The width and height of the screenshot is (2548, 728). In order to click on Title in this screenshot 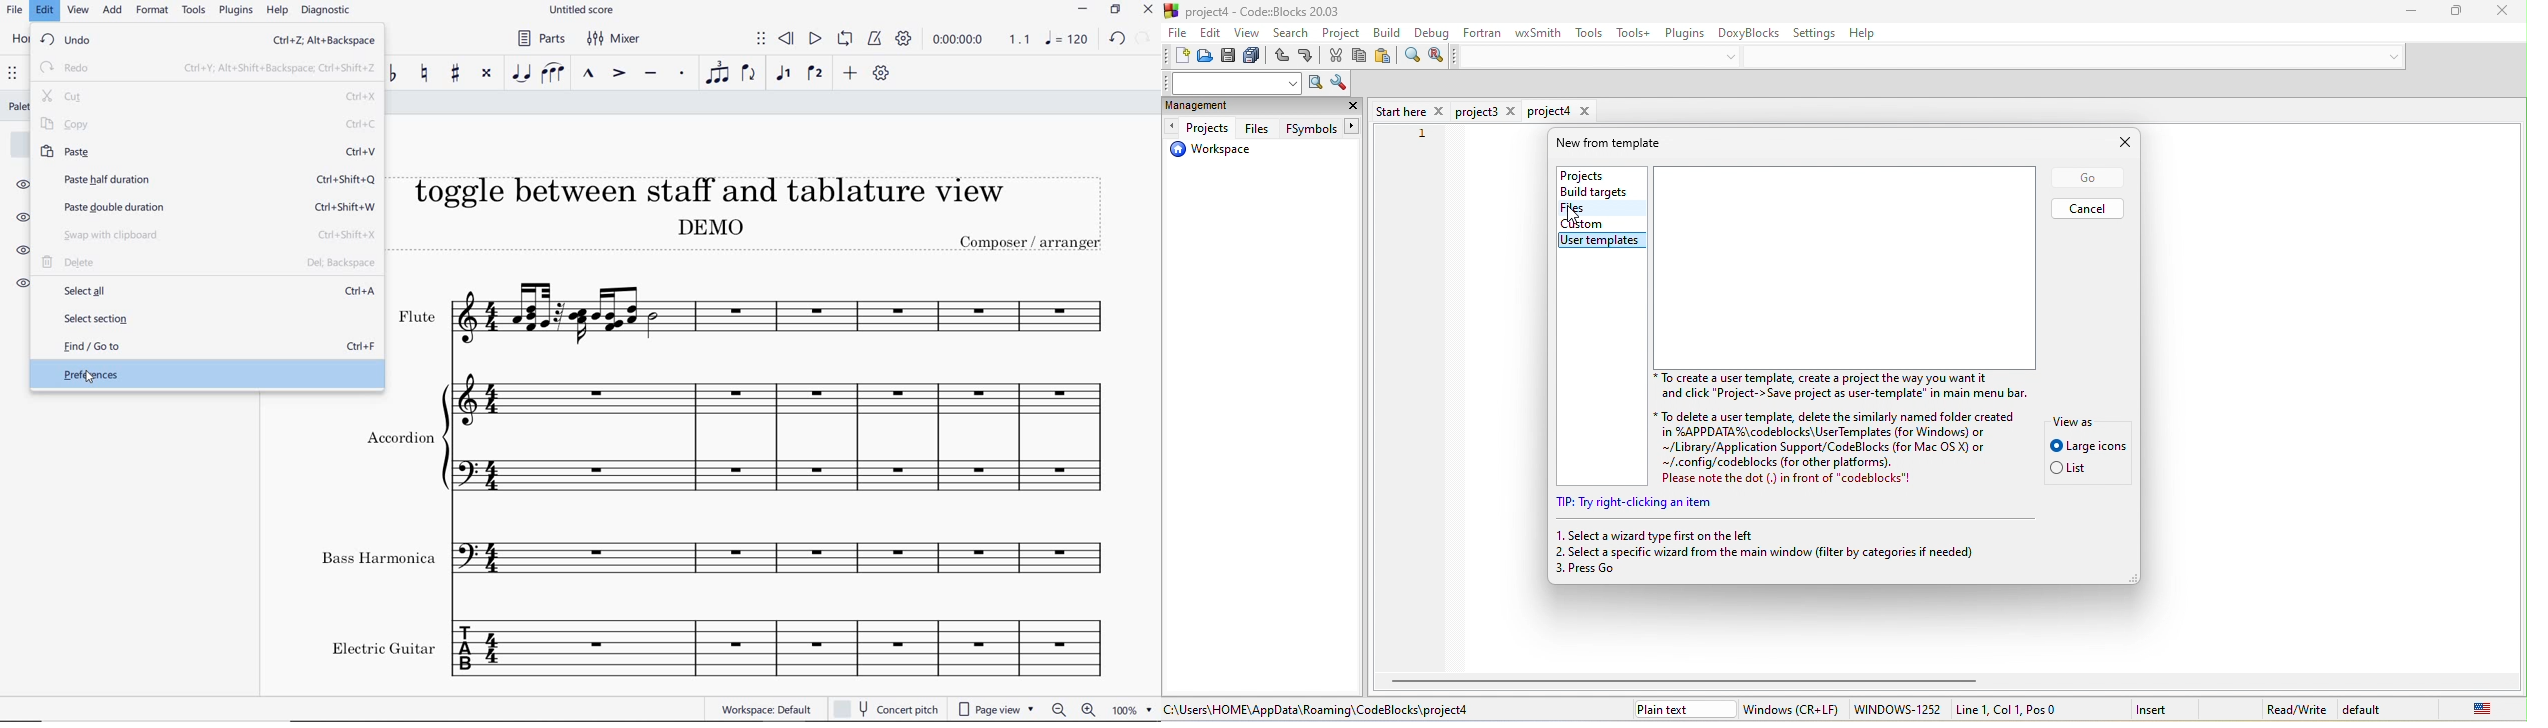, I will do `click(761, 206)`.